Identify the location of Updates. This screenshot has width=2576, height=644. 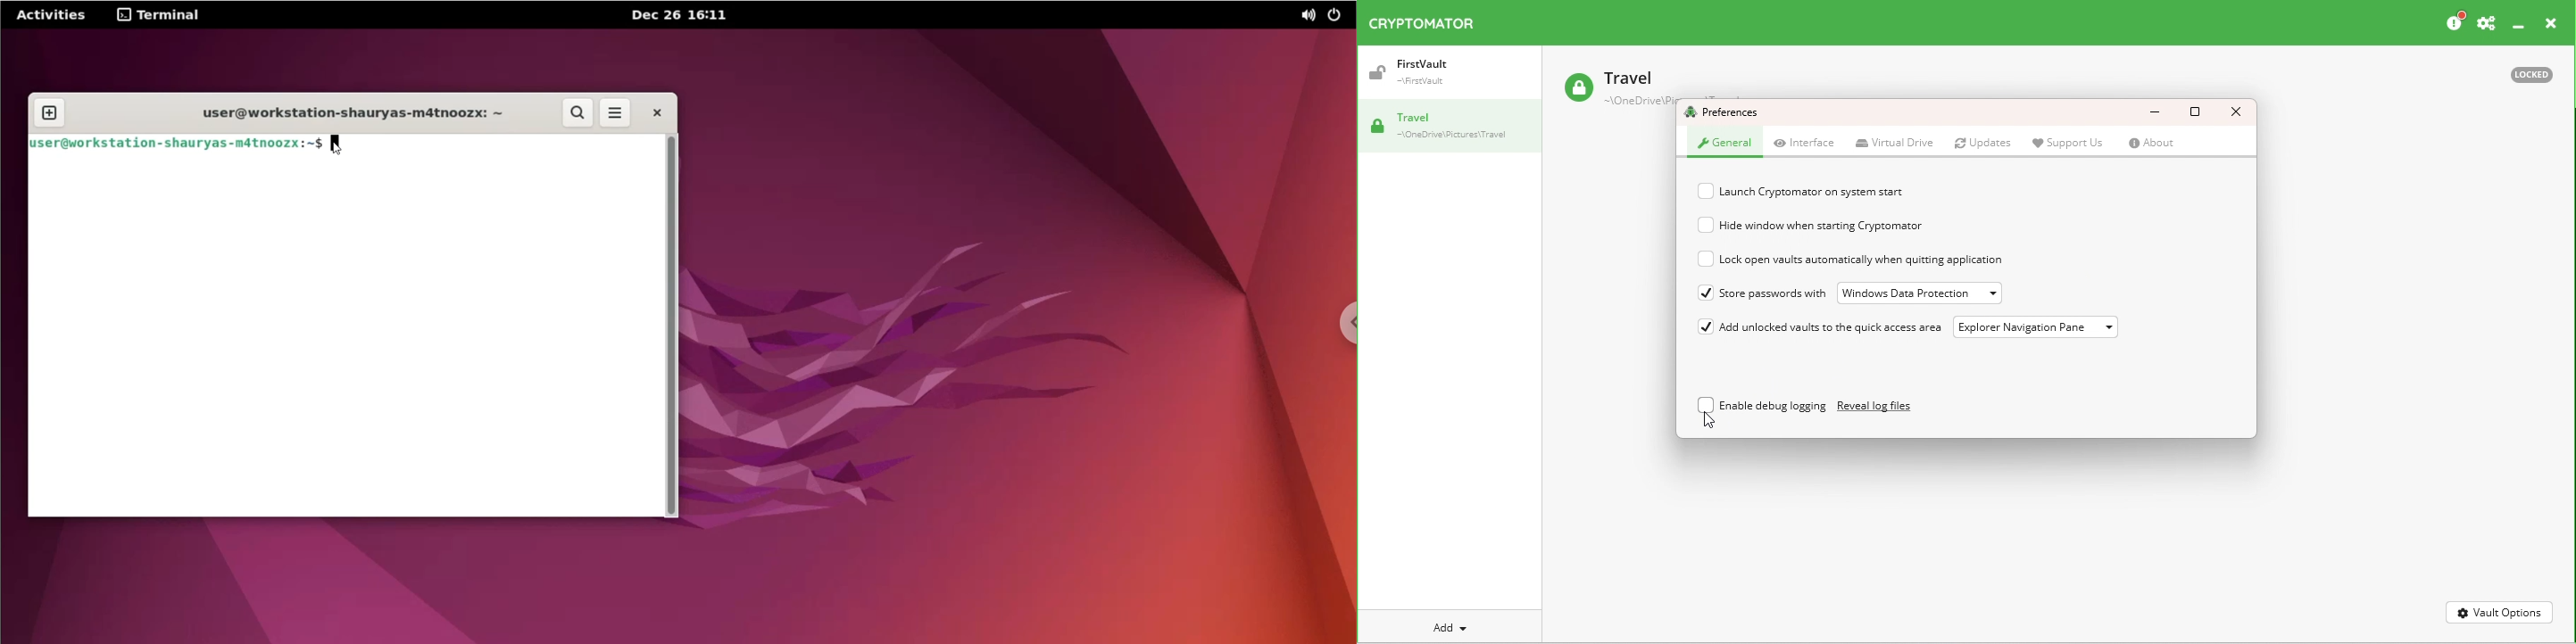
(1983, 142).